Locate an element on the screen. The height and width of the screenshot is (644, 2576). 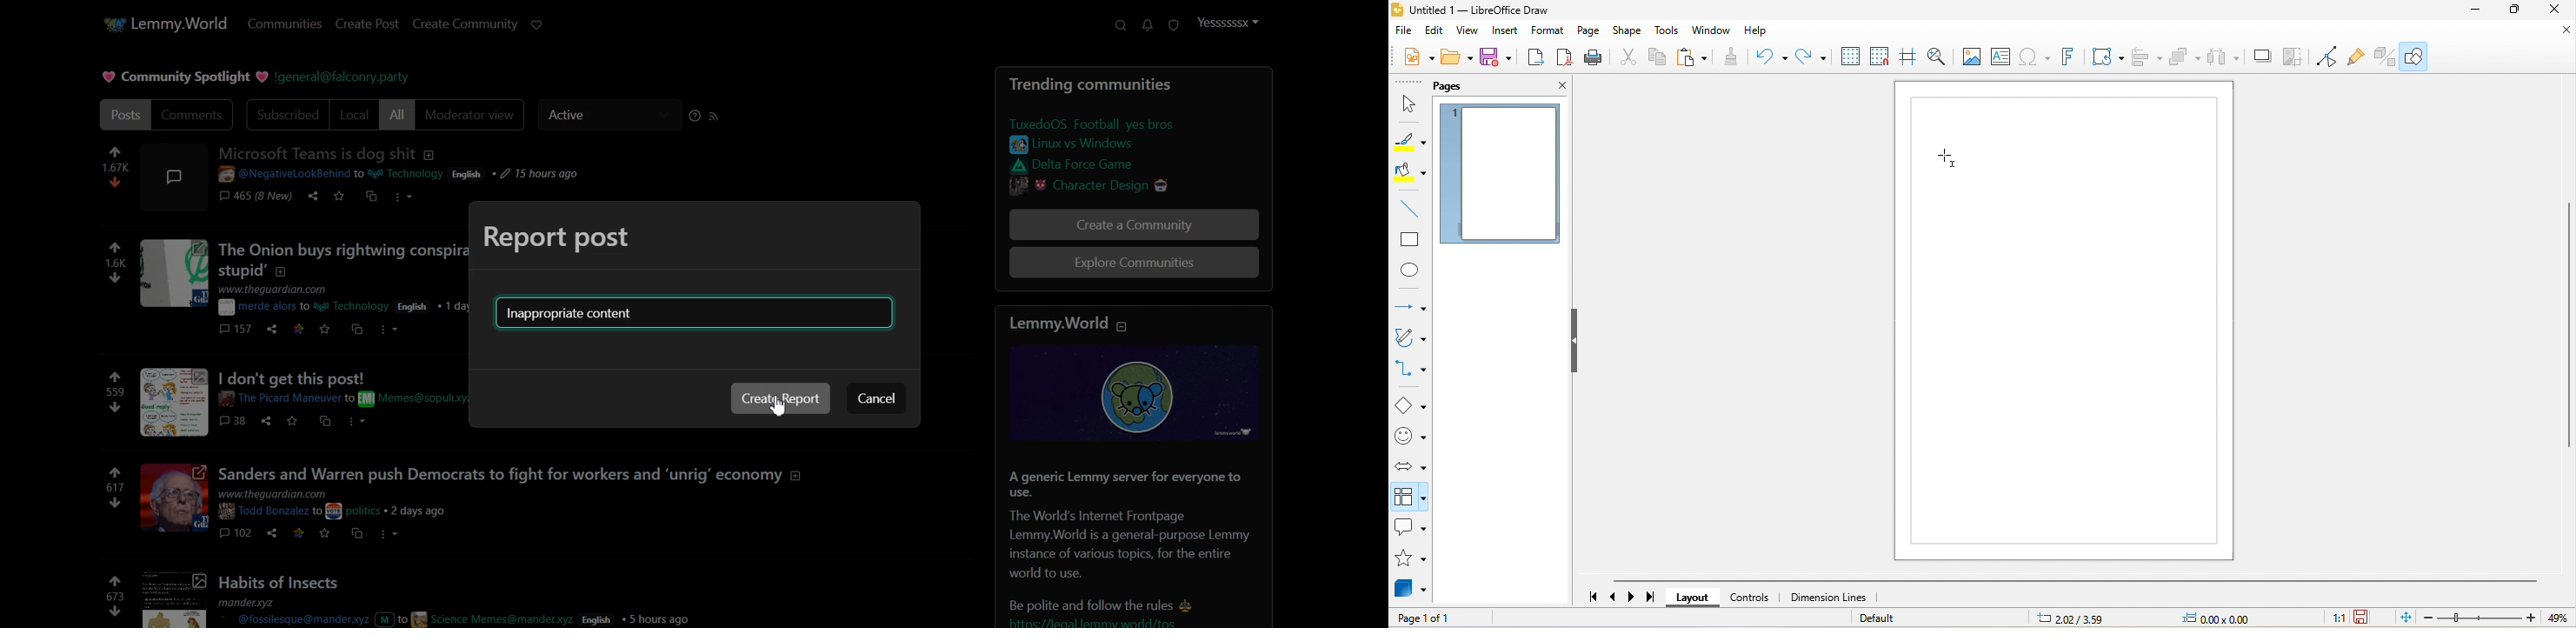
scroll to next page is located at coordinates (1635, 596).